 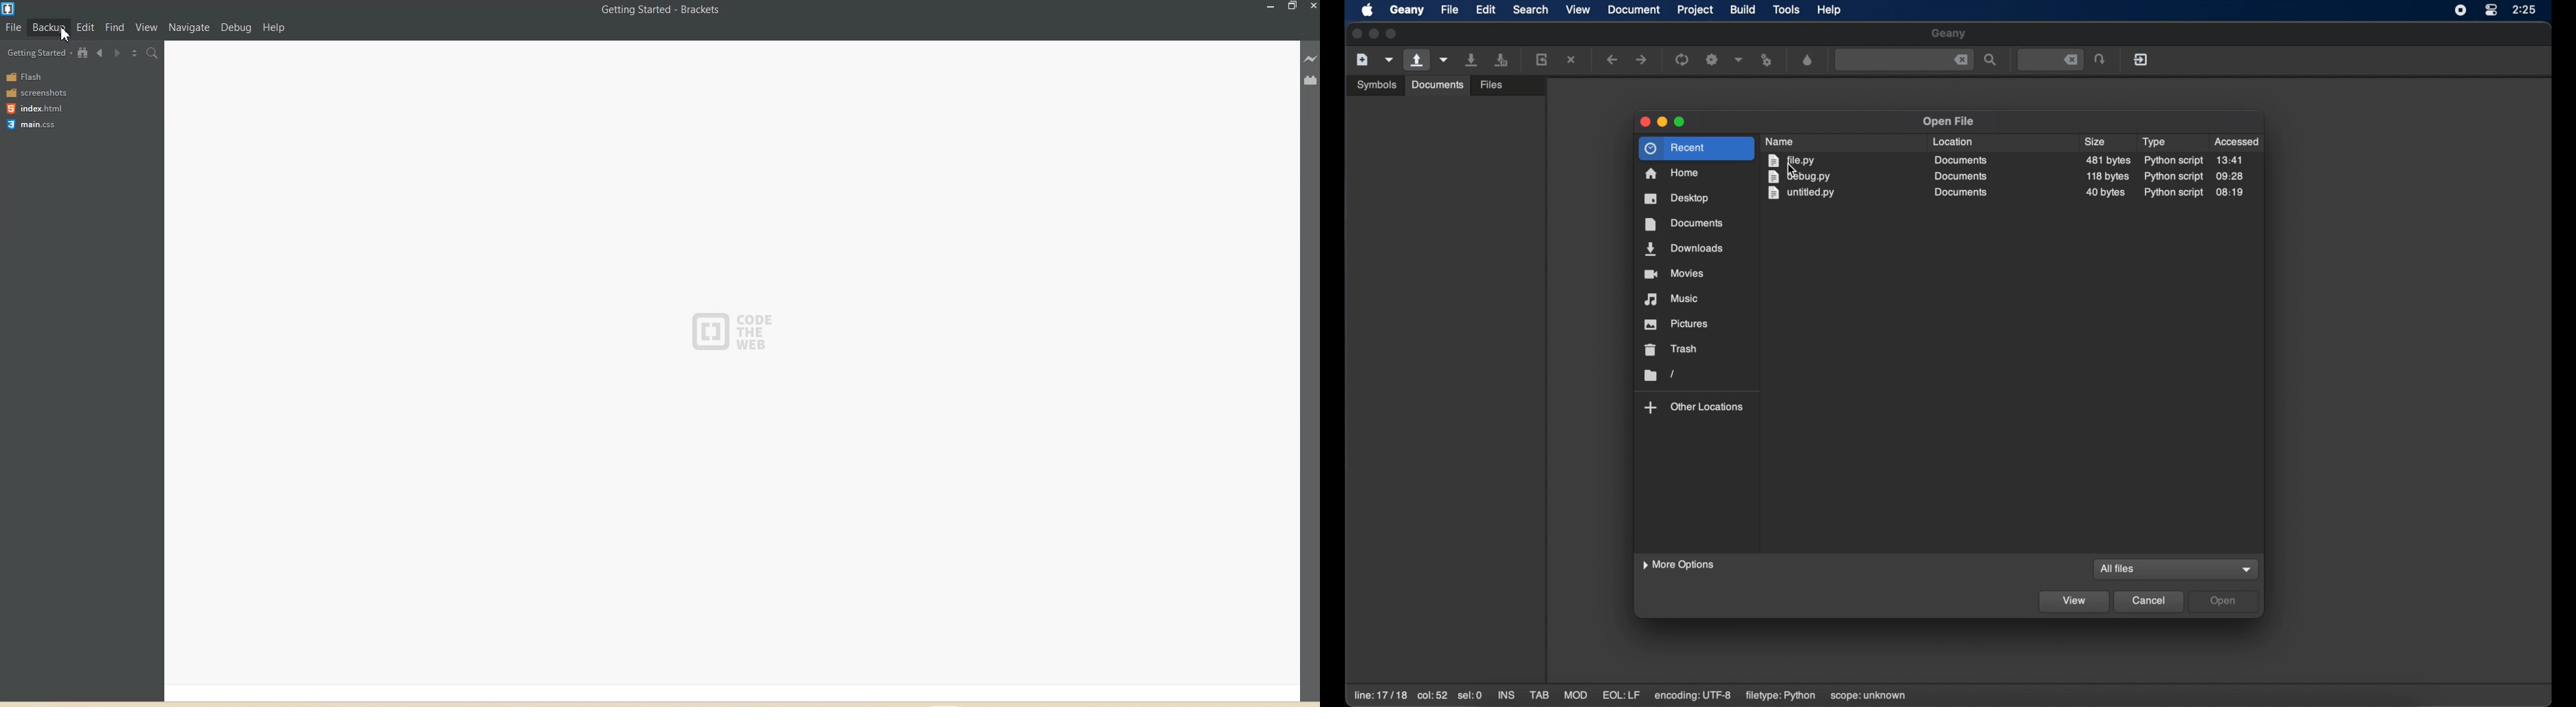 What do you see at coordinates (117, 52) in the screenshot?
I see `Navigate Forwards` at bounding box center [117, 52].